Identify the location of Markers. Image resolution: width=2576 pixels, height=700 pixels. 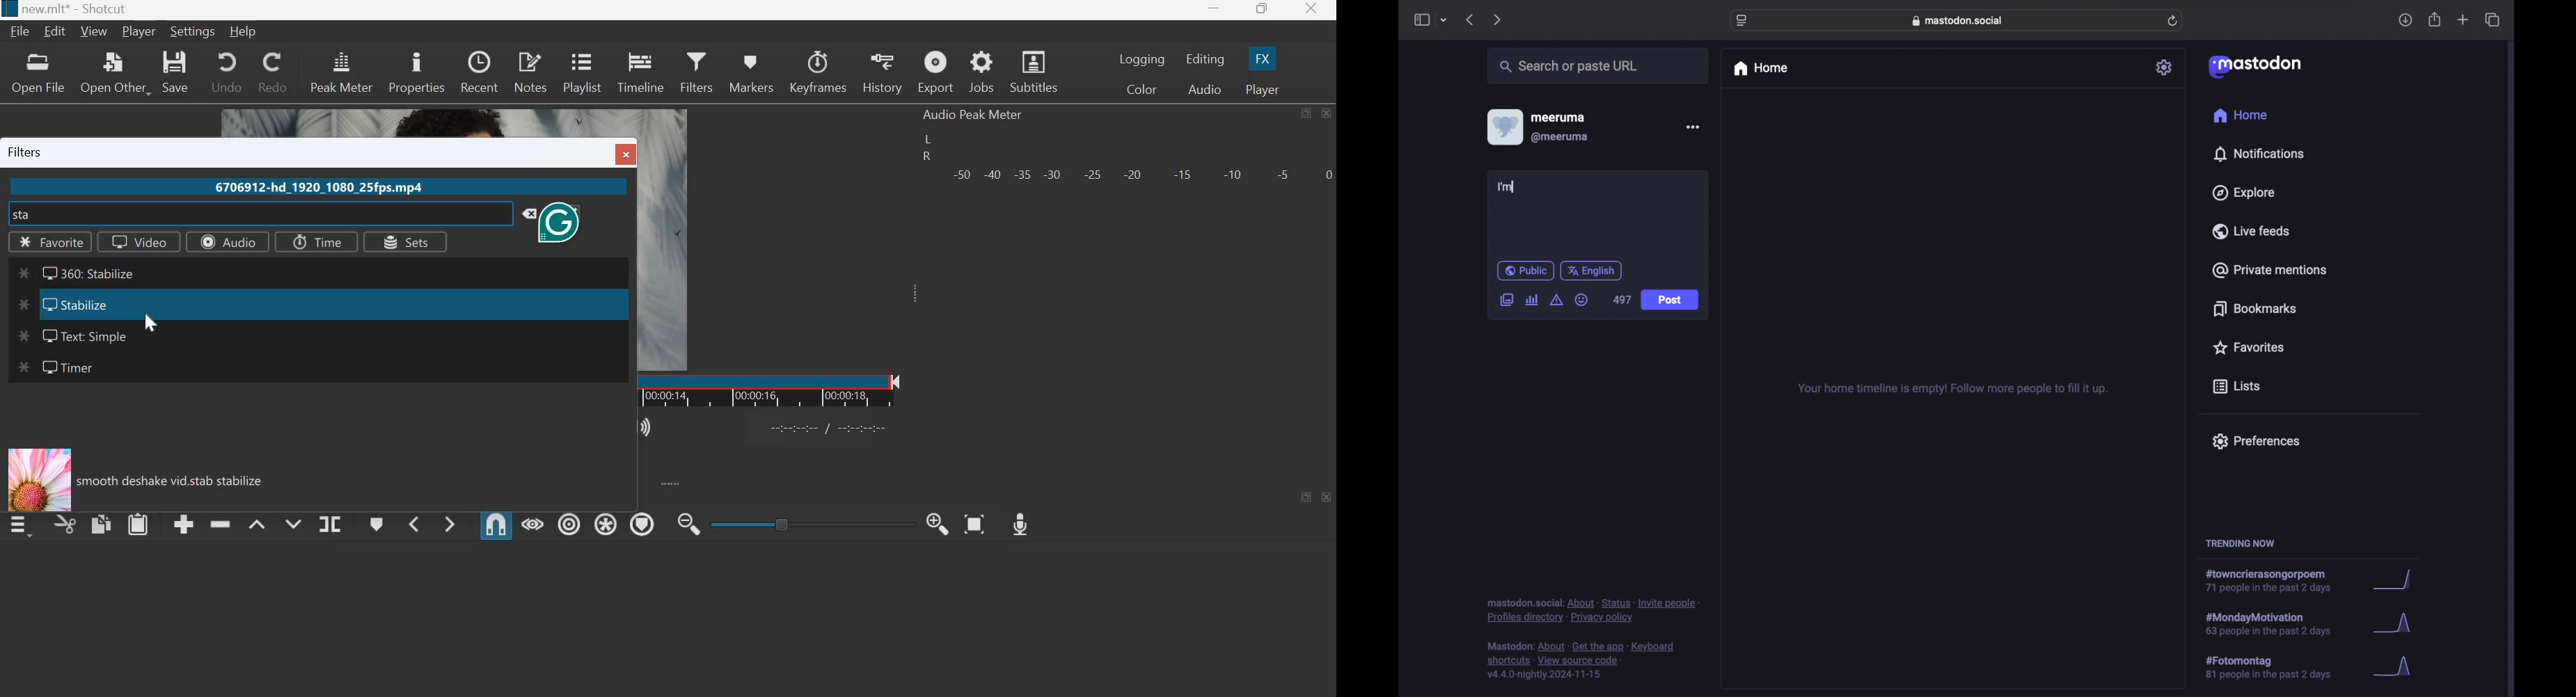
(752, 71).